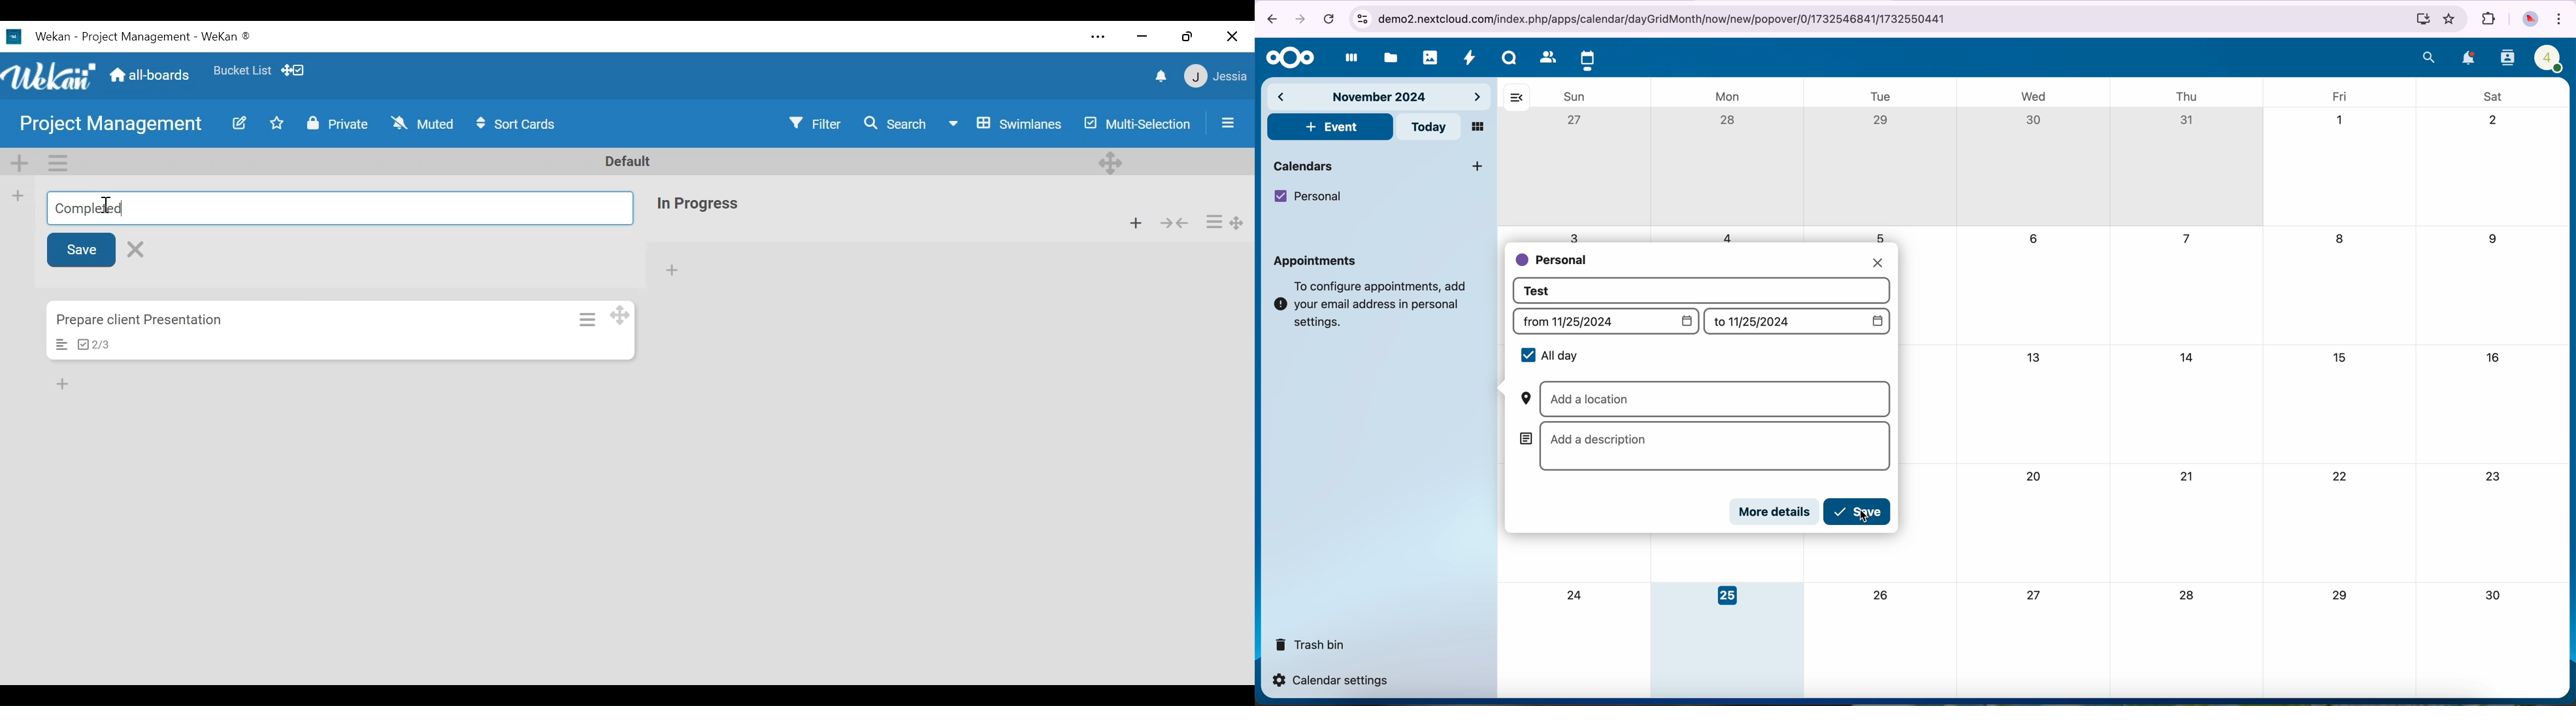 The image size is (2576, 728). I want to click on 20, so click(2032, 476).